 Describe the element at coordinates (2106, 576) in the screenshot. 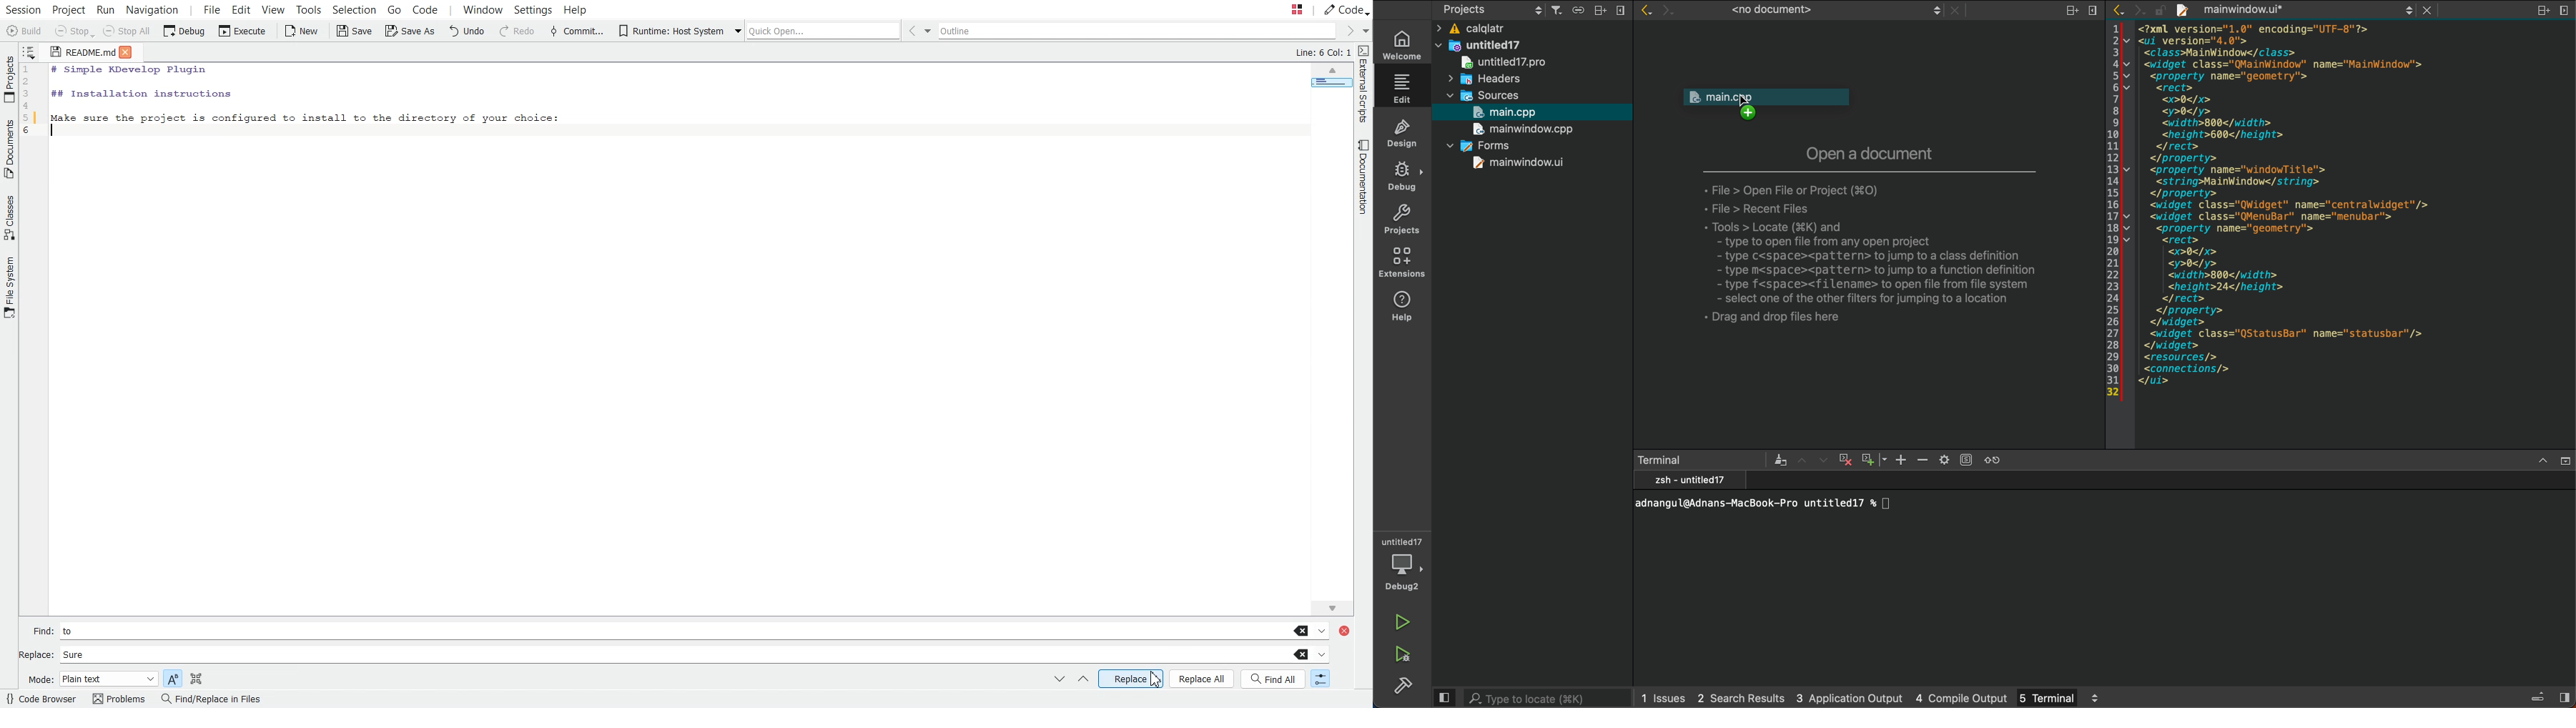

I see `terminal` at that location.